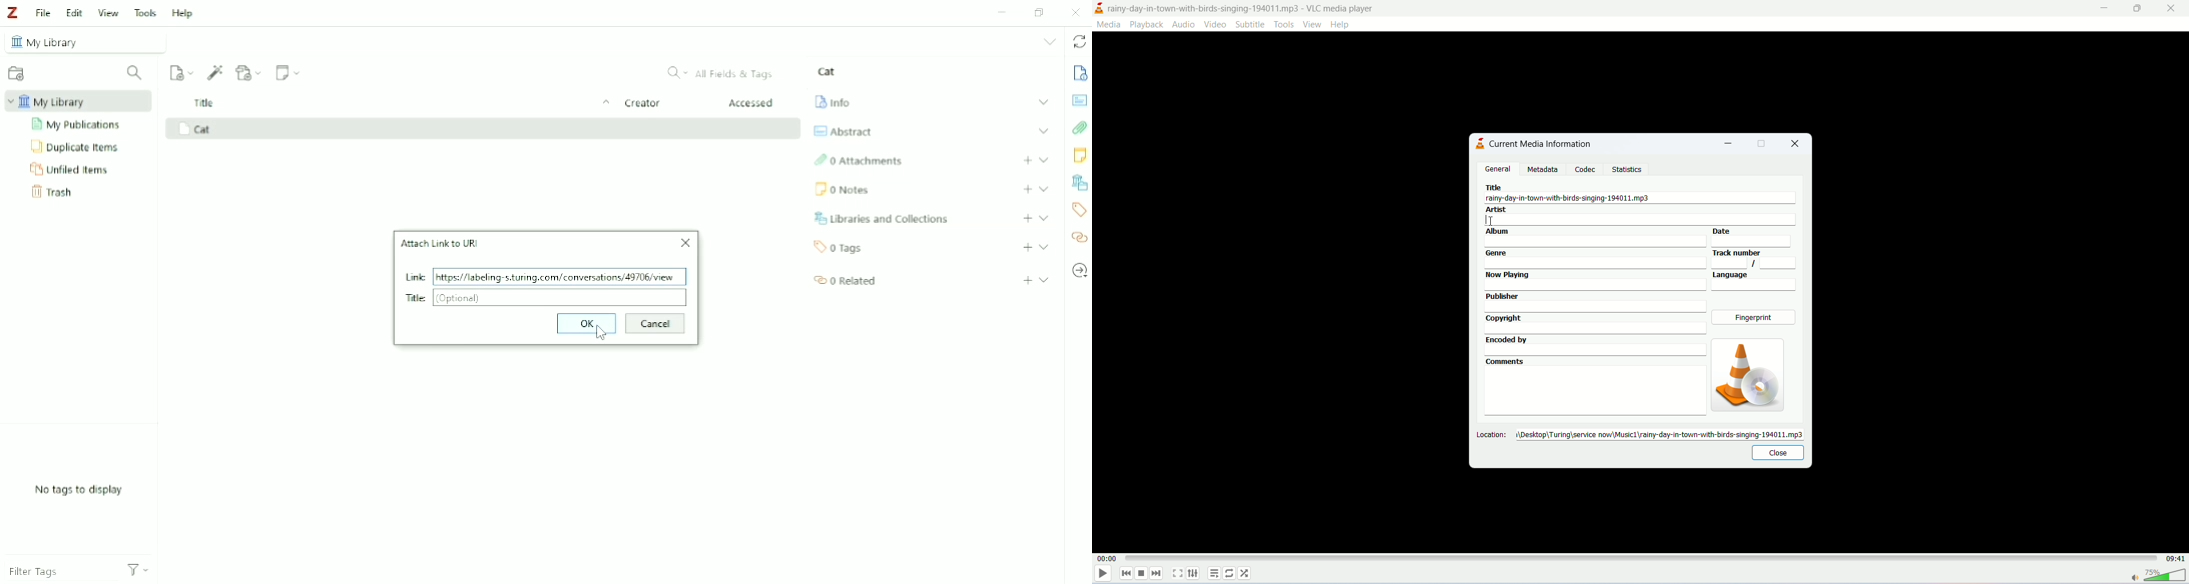  I want to click on My Publications, so click(78, 125).